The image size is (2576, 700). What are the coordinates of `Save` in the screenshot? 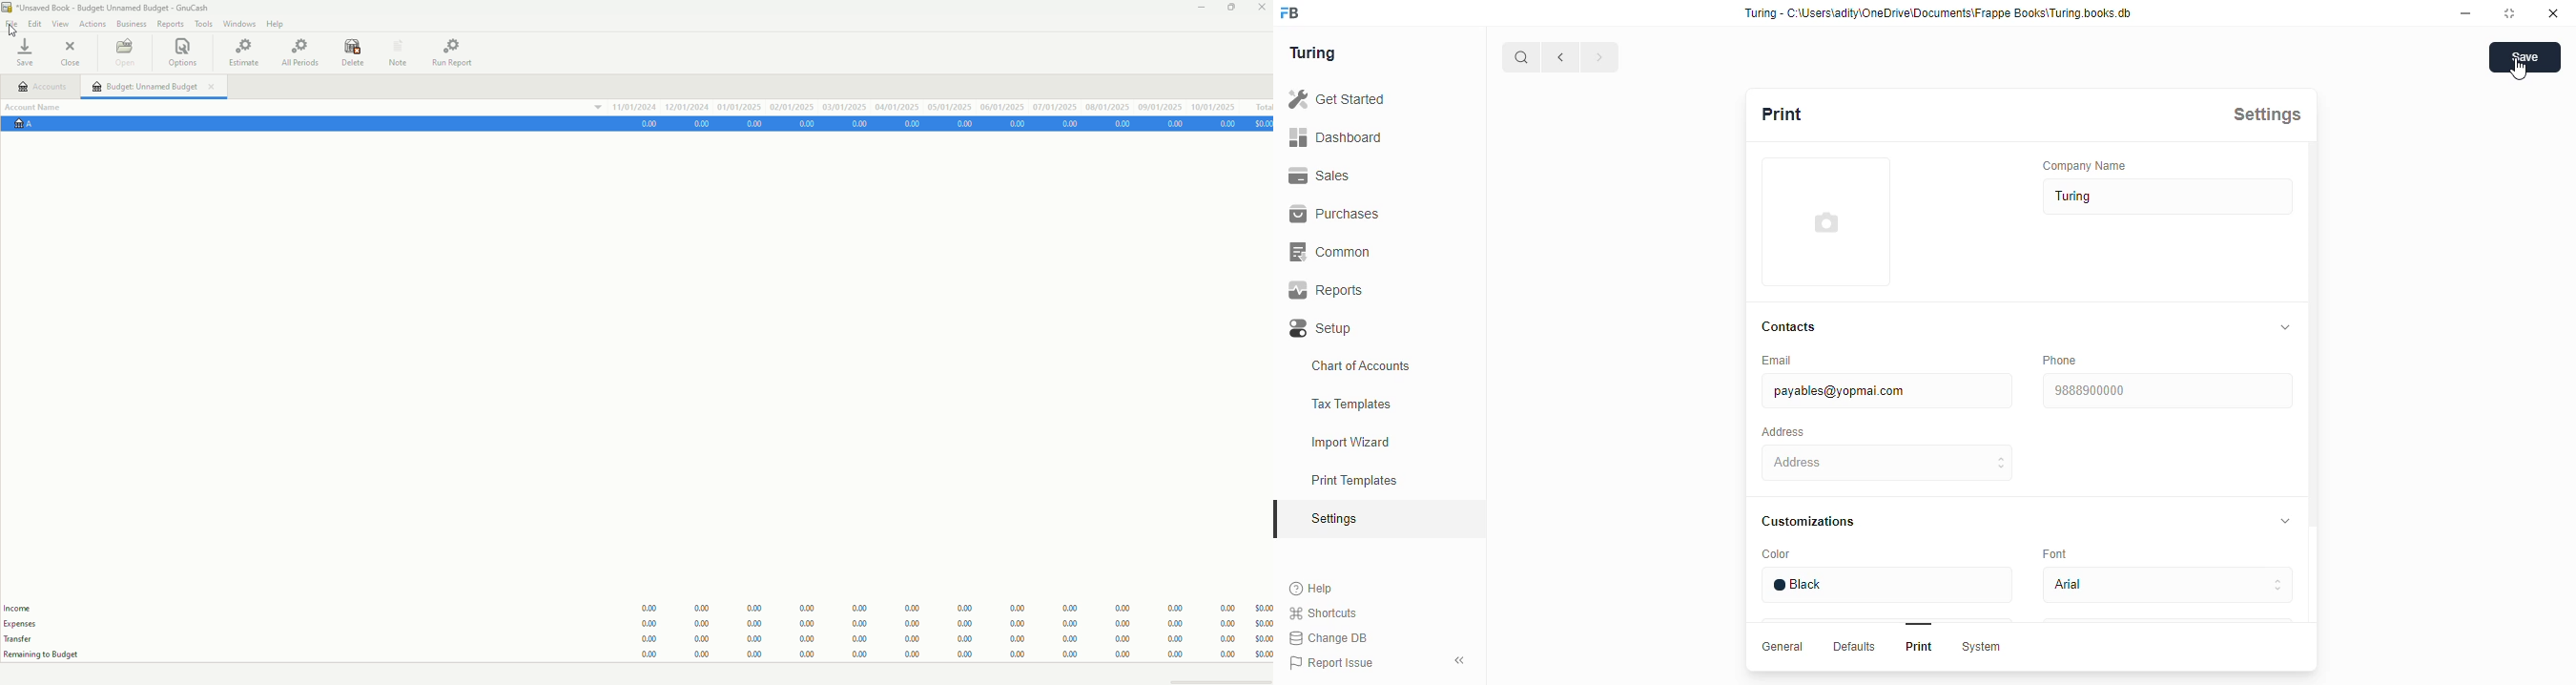 It's located at (29, 51).